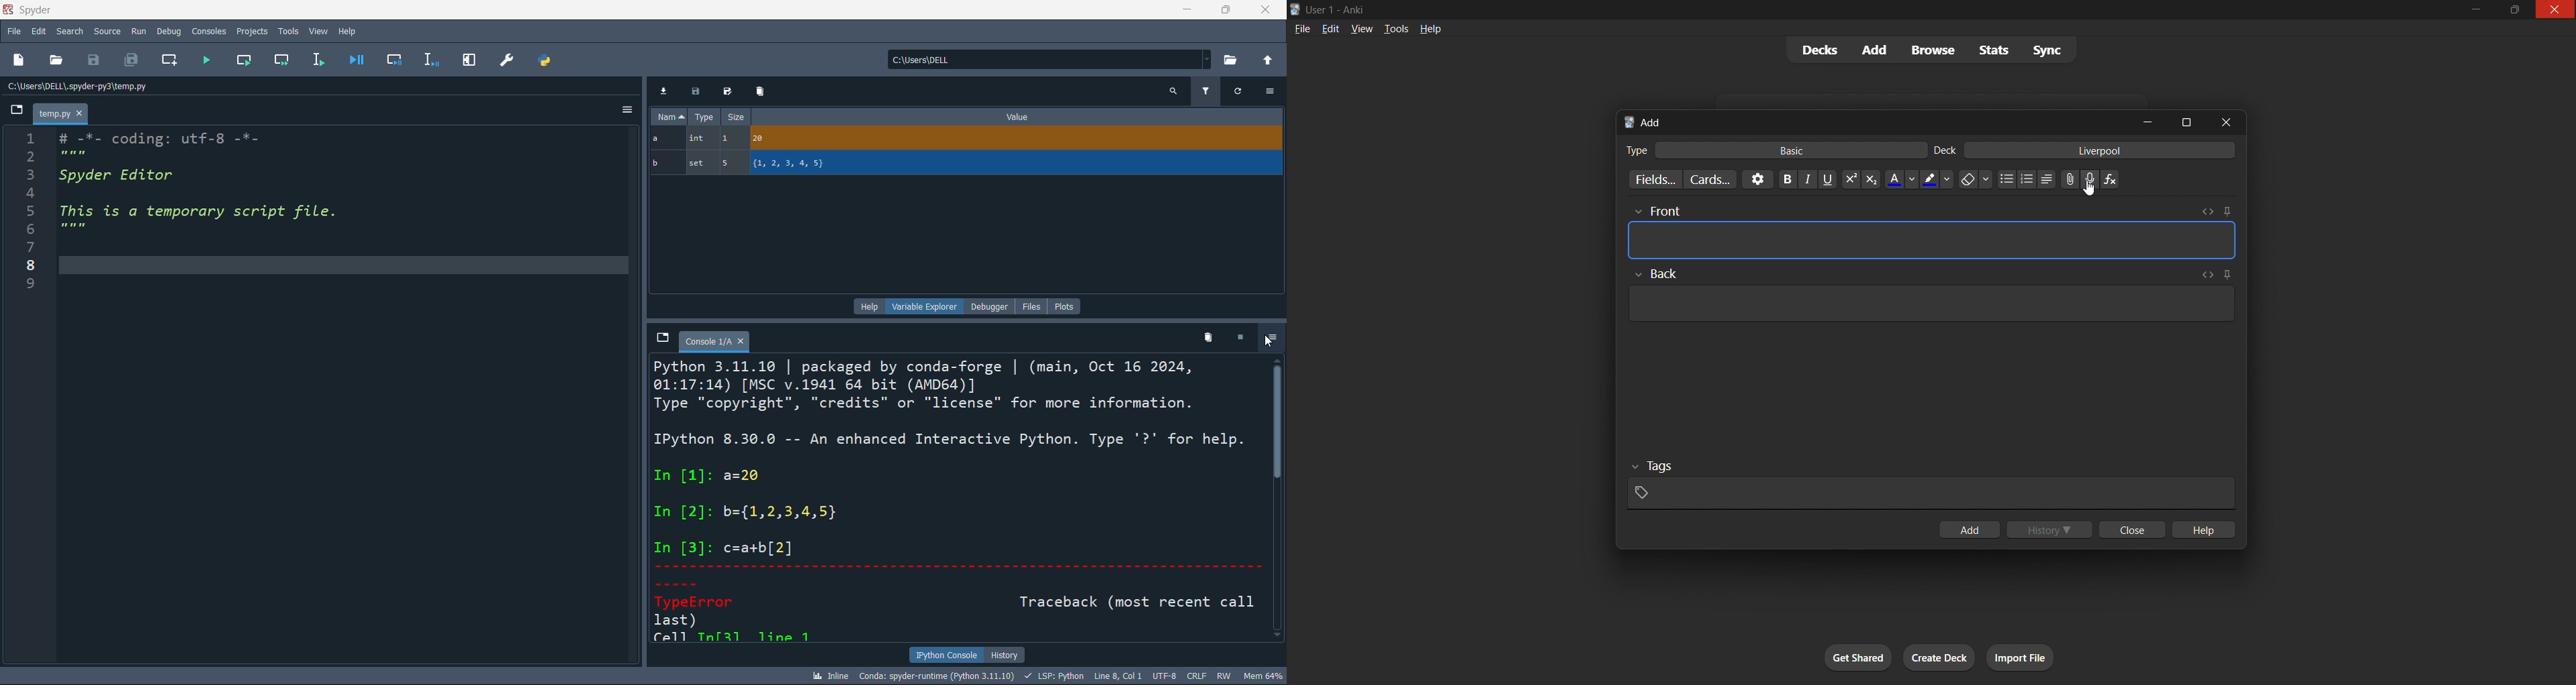  Describe the element at coordinates (1005, 653) in the screenshot. I see `history` at that location.